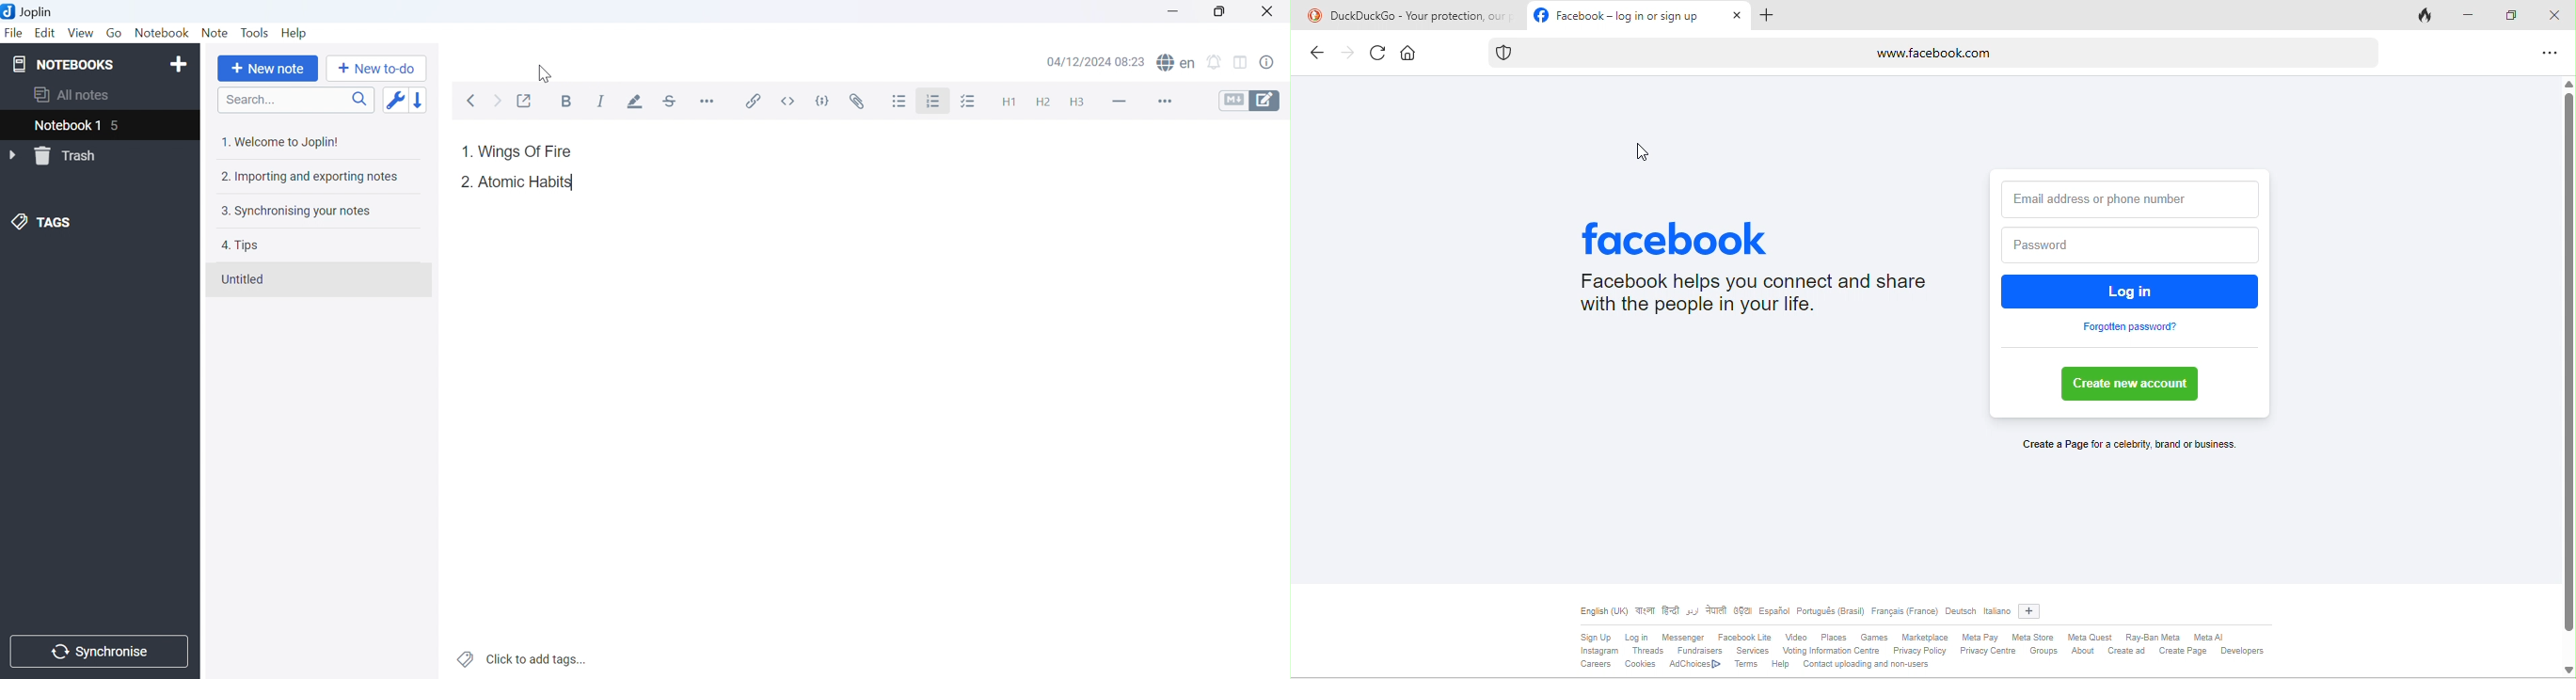 The image size is (2576, 700). I want to click on Close, so click(1269, 9).